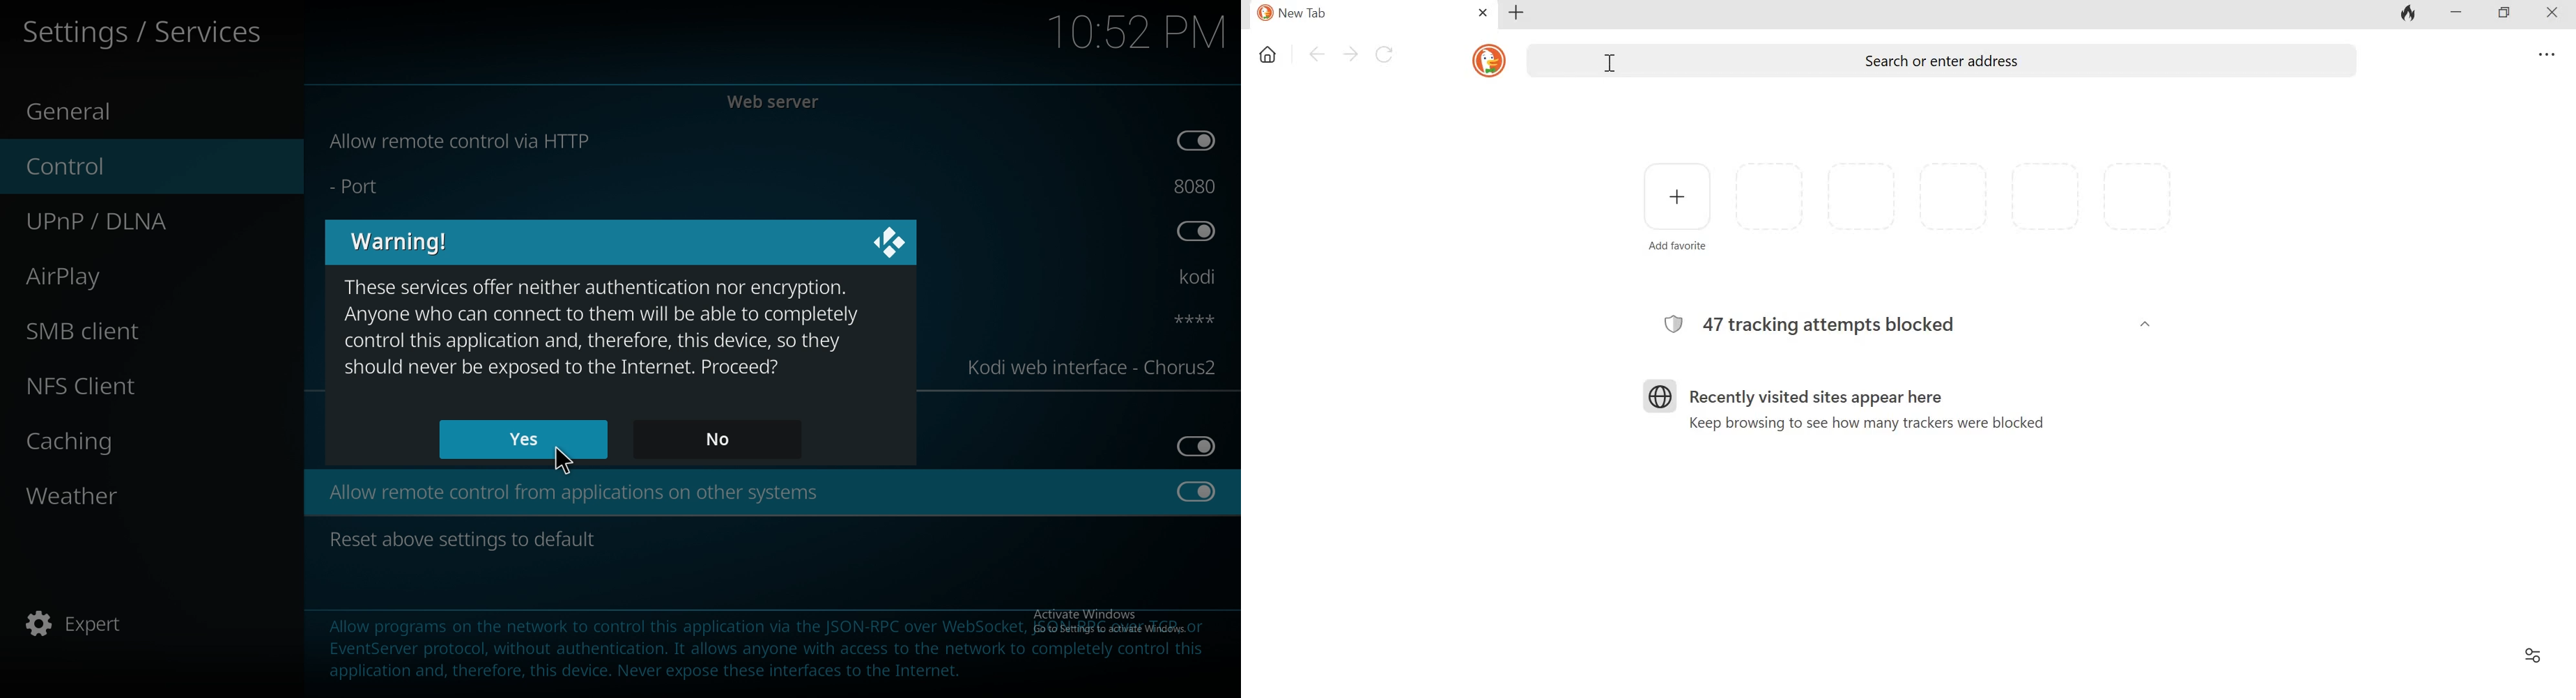 Image resolution: width=2576 pixels, height=700 pixels. I want to click on warning, so click(409, 241).